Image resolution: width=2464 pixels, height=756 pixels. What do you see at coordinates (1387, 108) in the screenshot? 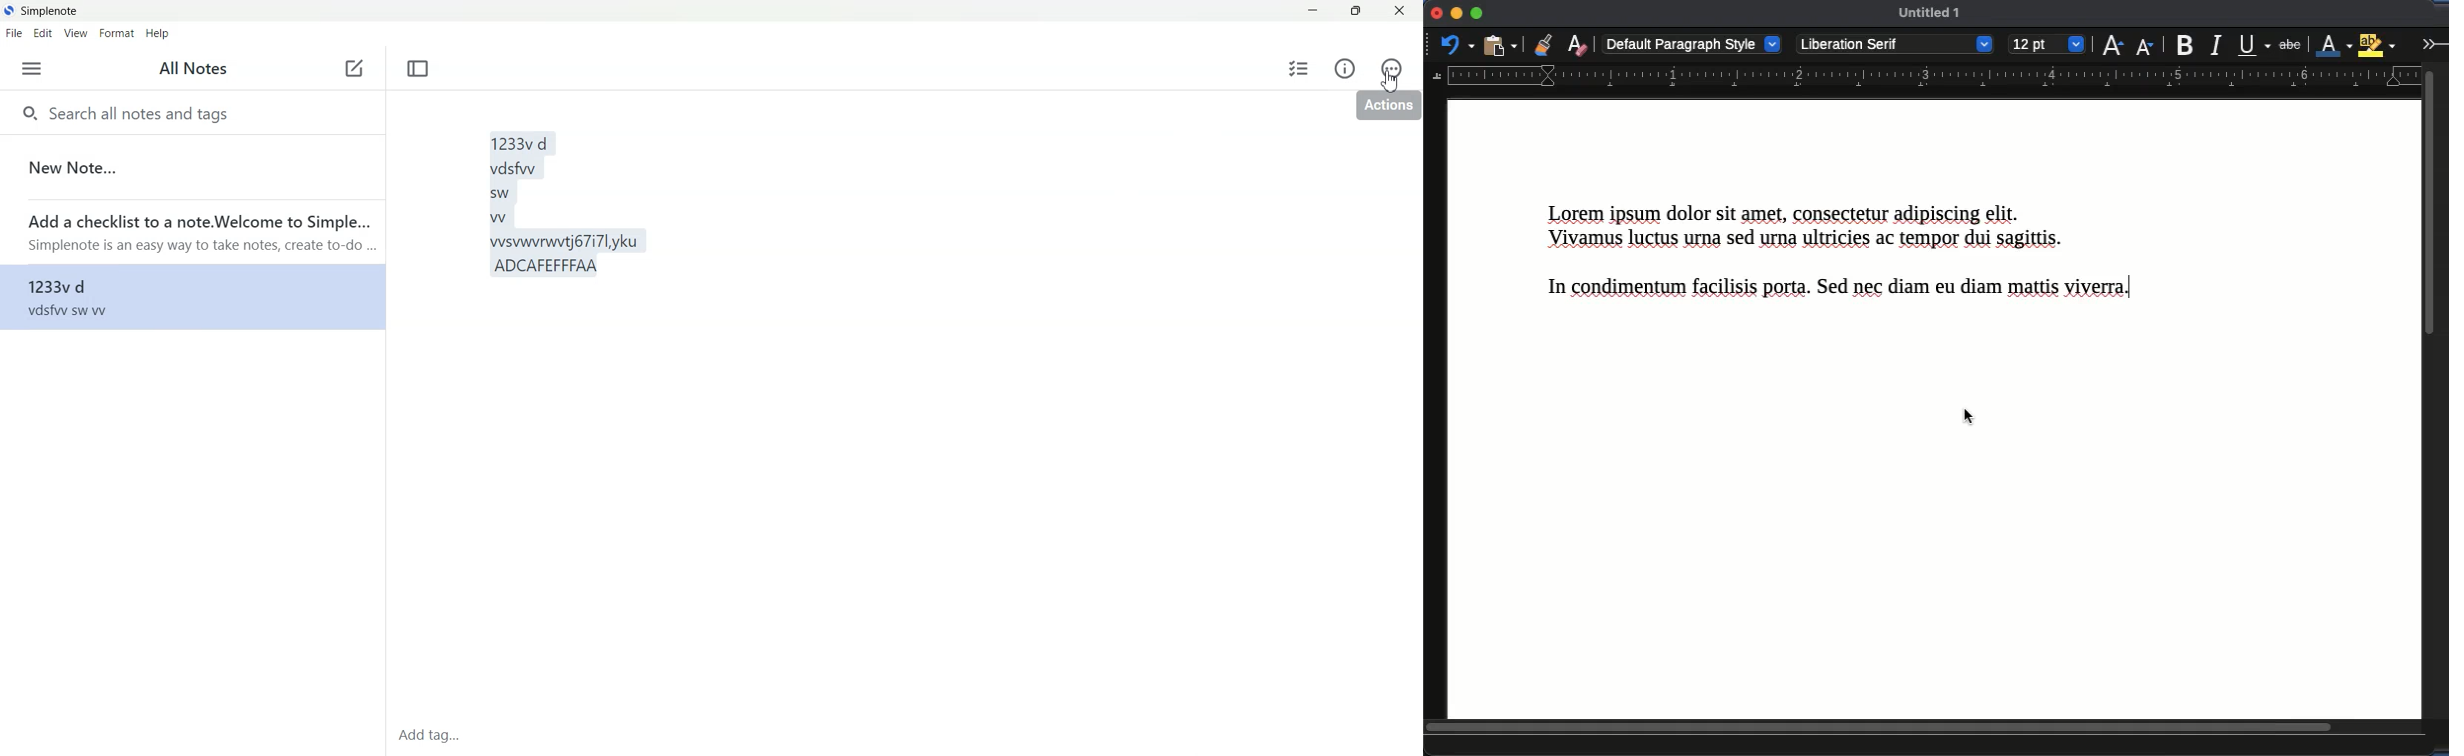
I see `Actions` at bounding box center [1387, 108].